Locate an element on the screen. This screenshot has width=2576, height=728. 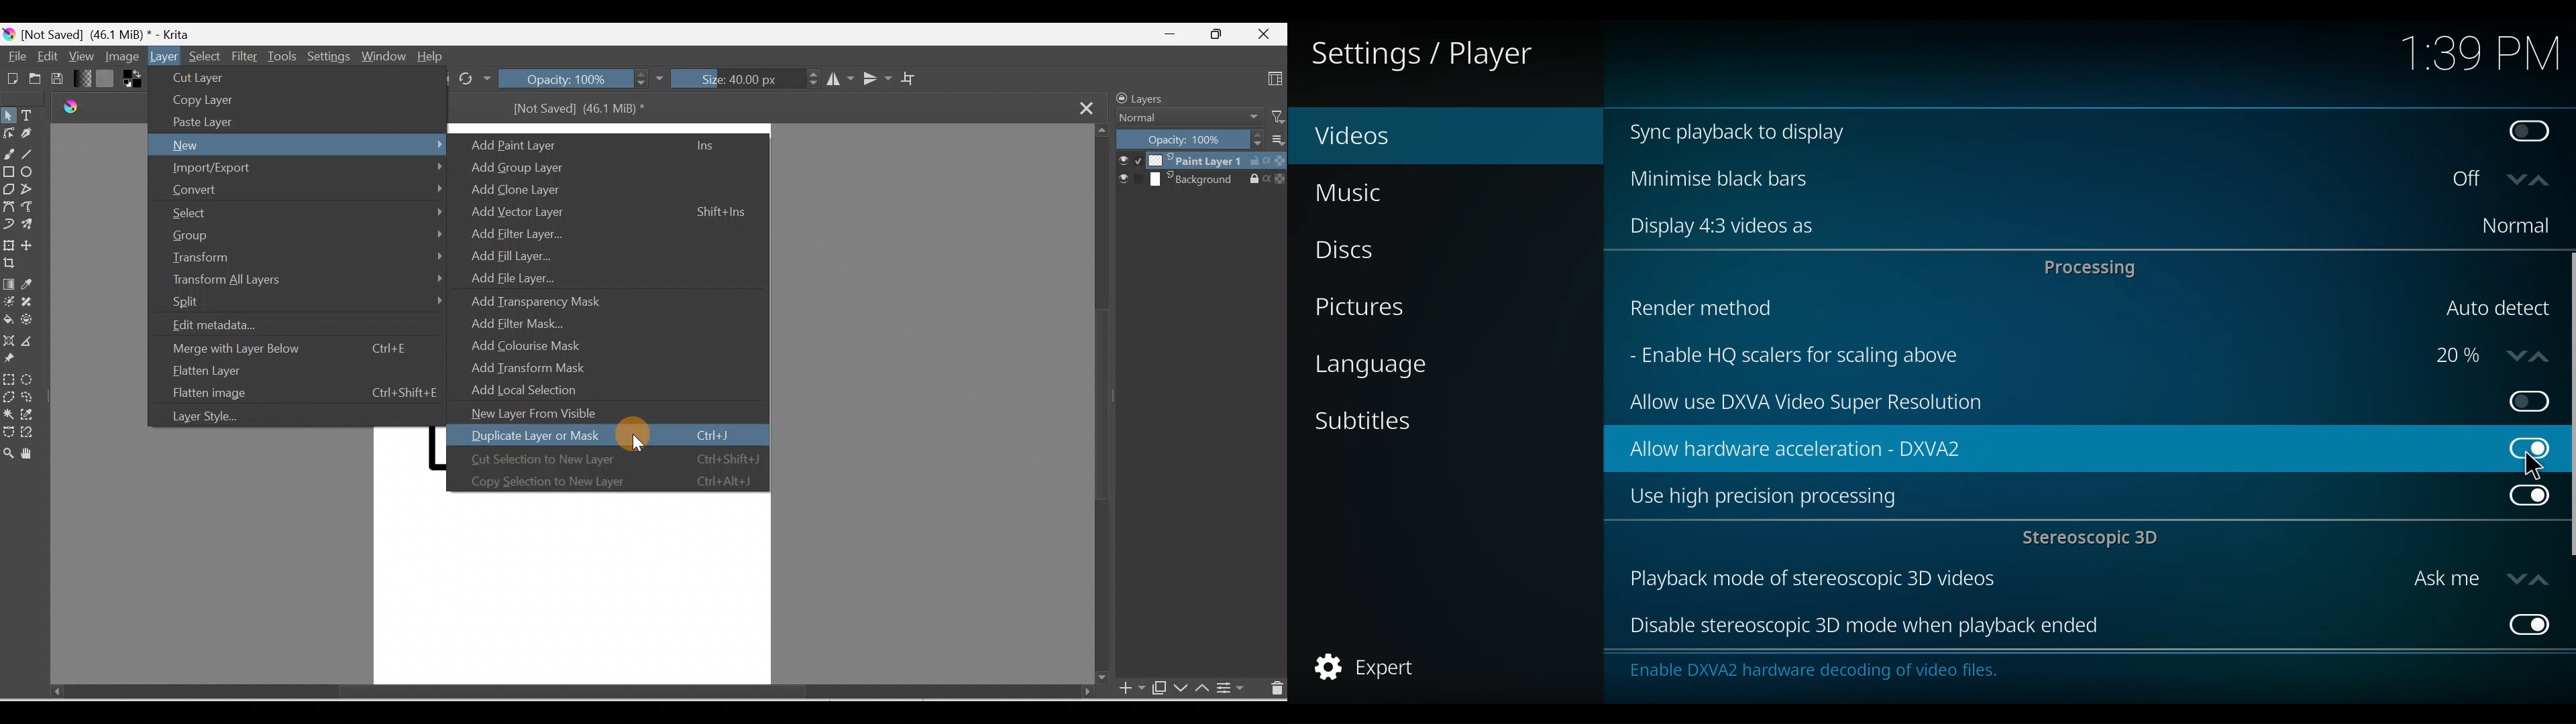
Minimize is located at coordinates (1166, 38).